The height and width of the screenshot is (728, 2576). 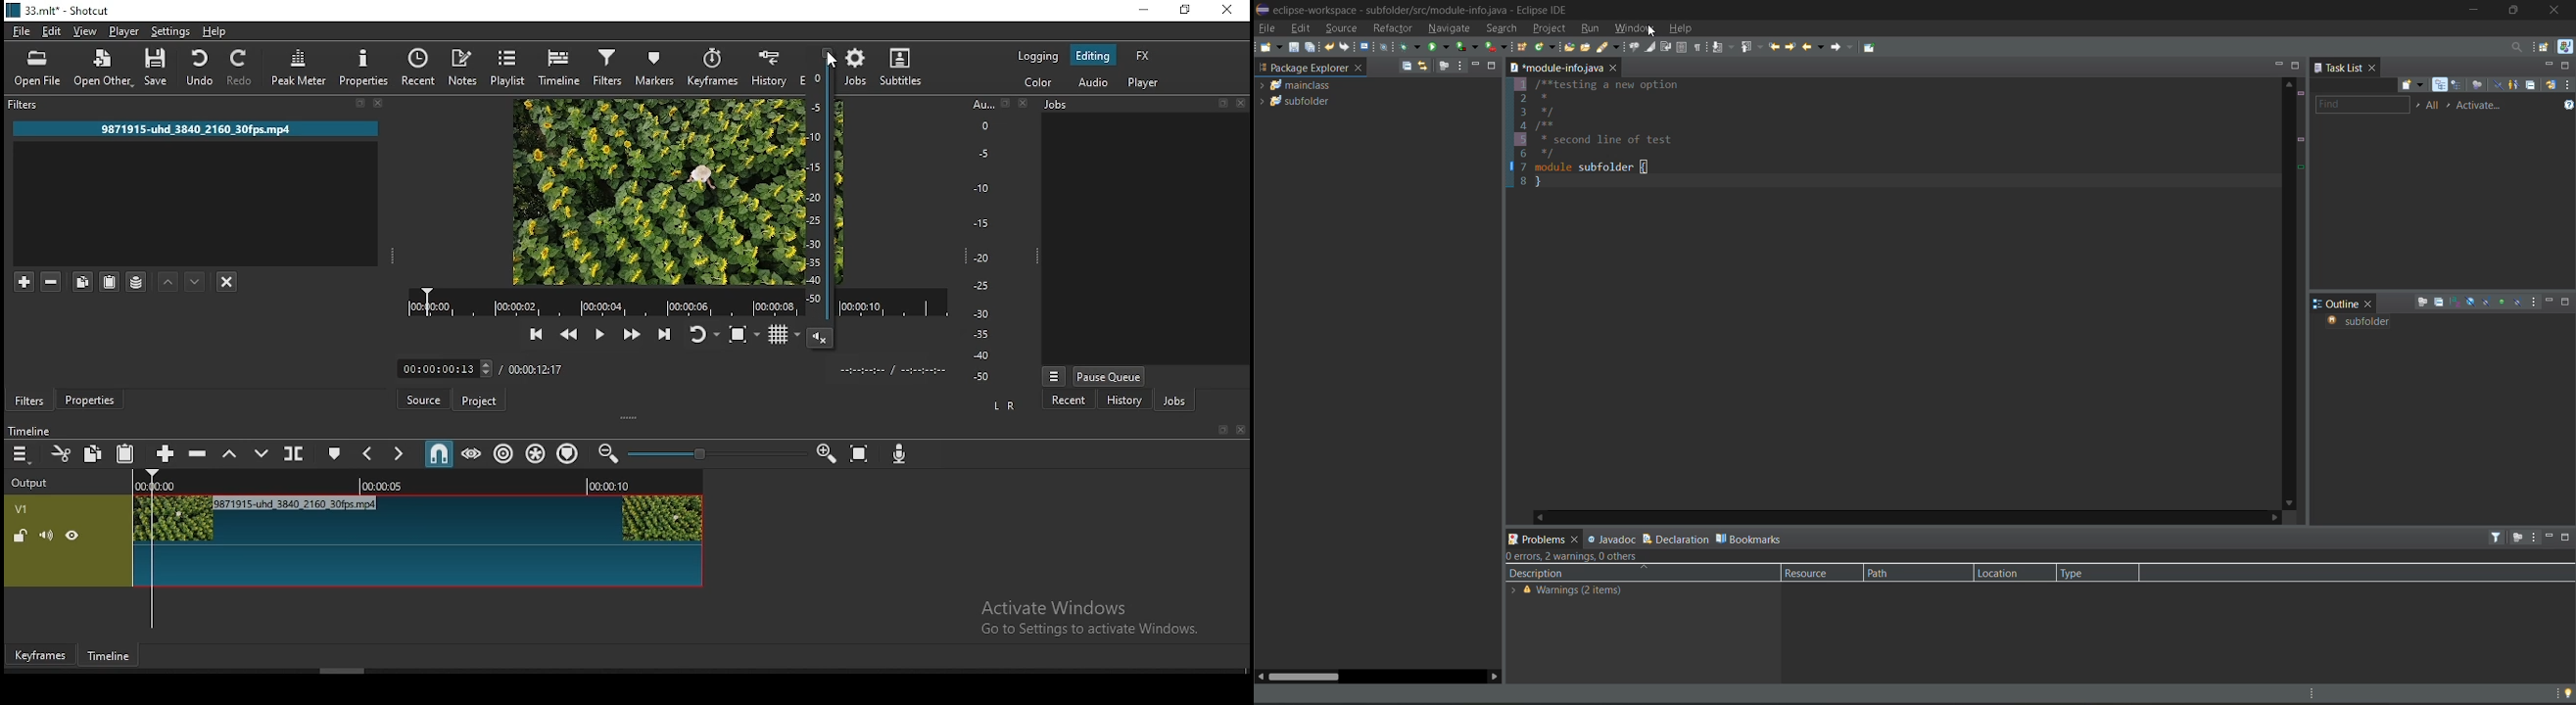 What do you see at coordinates (218, 31) in the screenshot?
I see `help` at bounding box center [218, 31].